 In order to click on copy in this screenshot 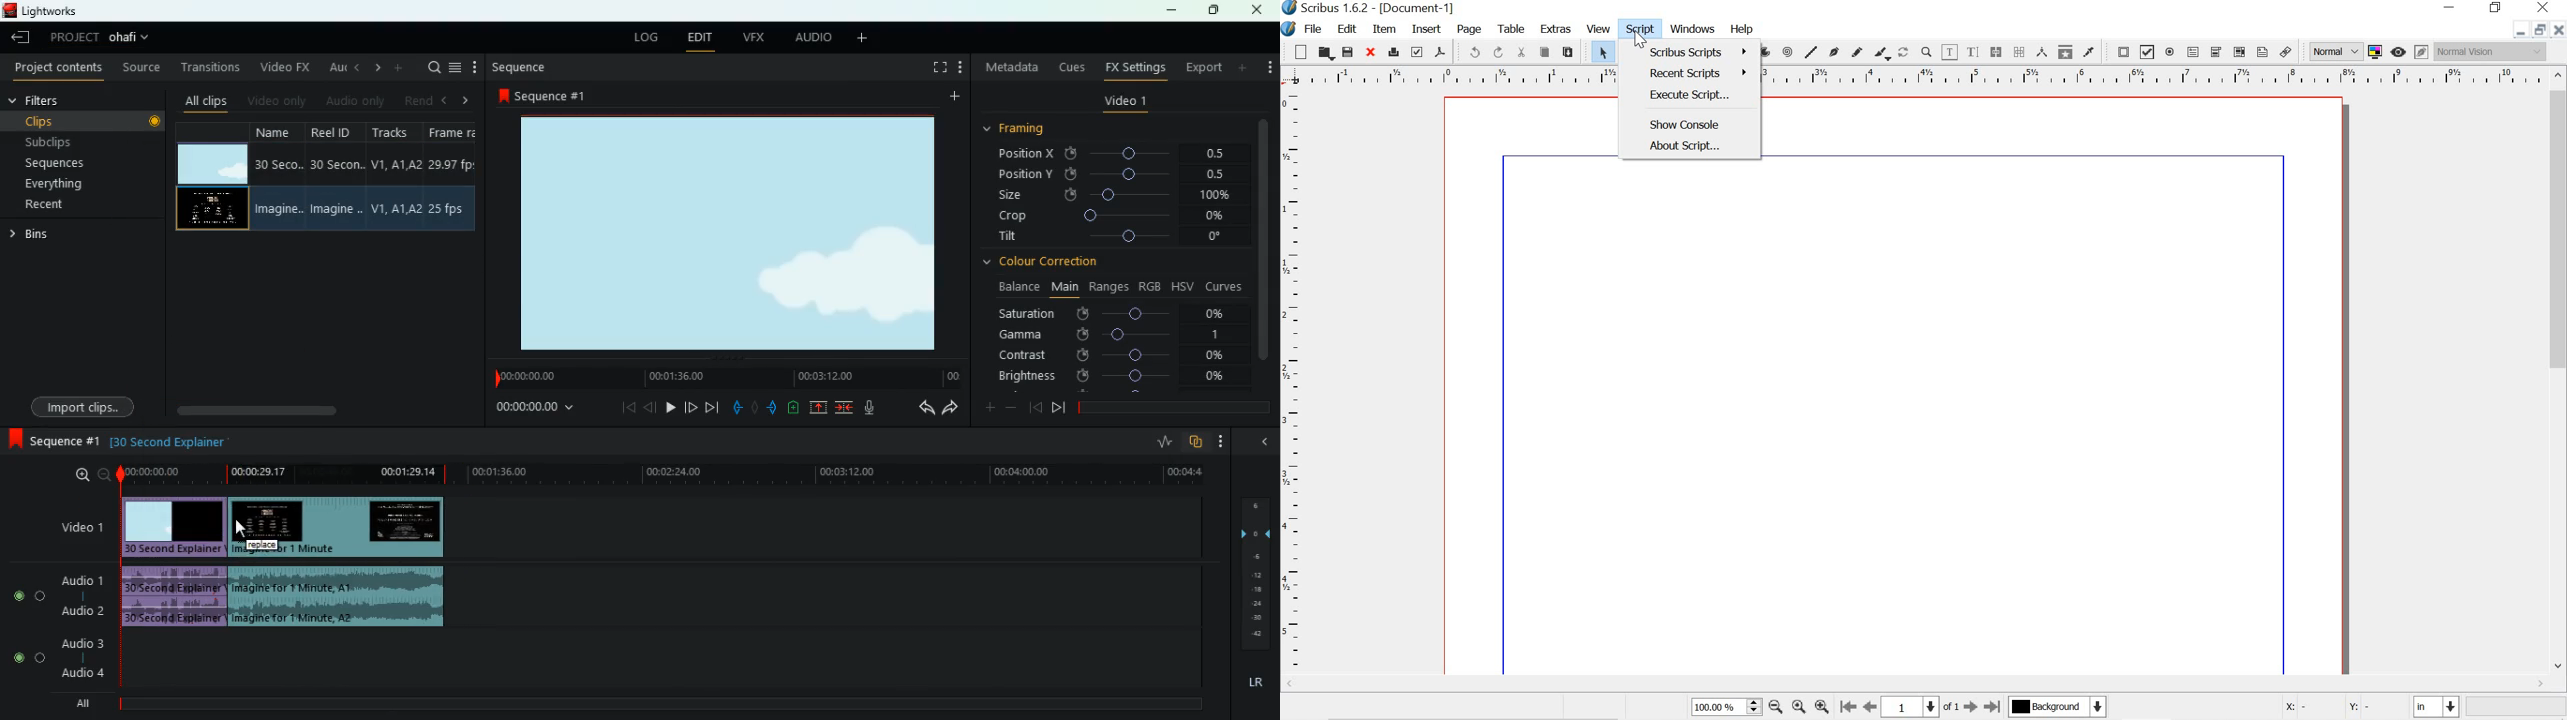, I will do `click(1544, 52)`.